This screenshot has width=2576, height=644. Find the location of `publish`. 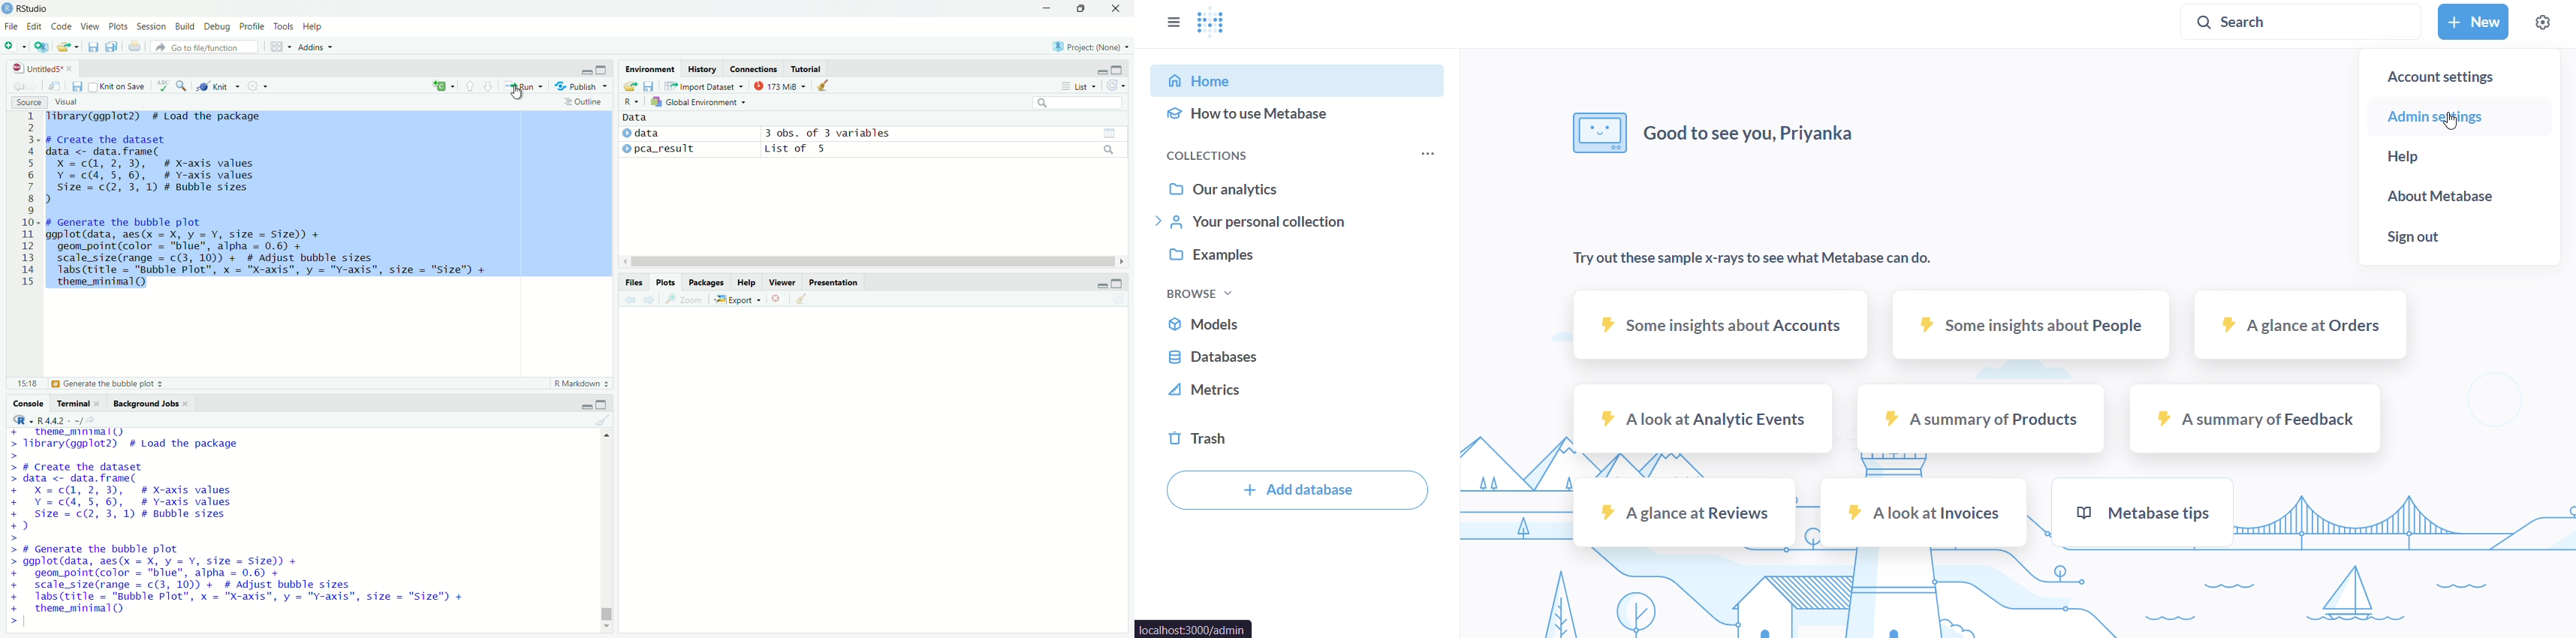

publish is located at coordinates (580, 85).